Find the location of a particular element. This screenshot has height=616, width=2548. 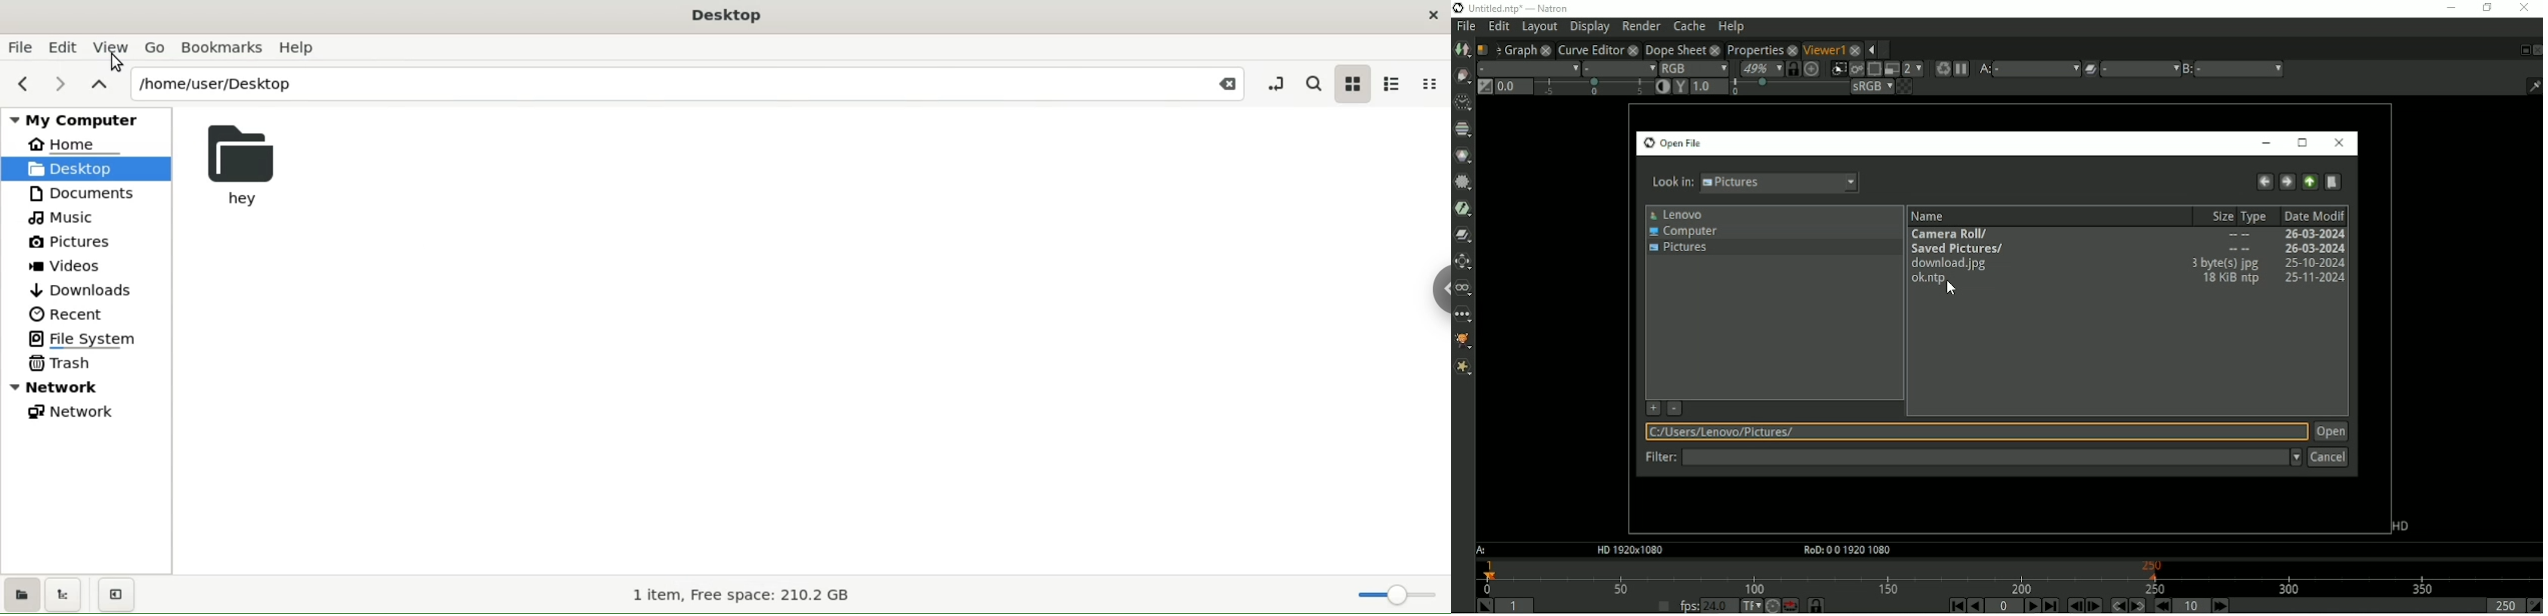

Desktop is located at coordinates (727, 15).